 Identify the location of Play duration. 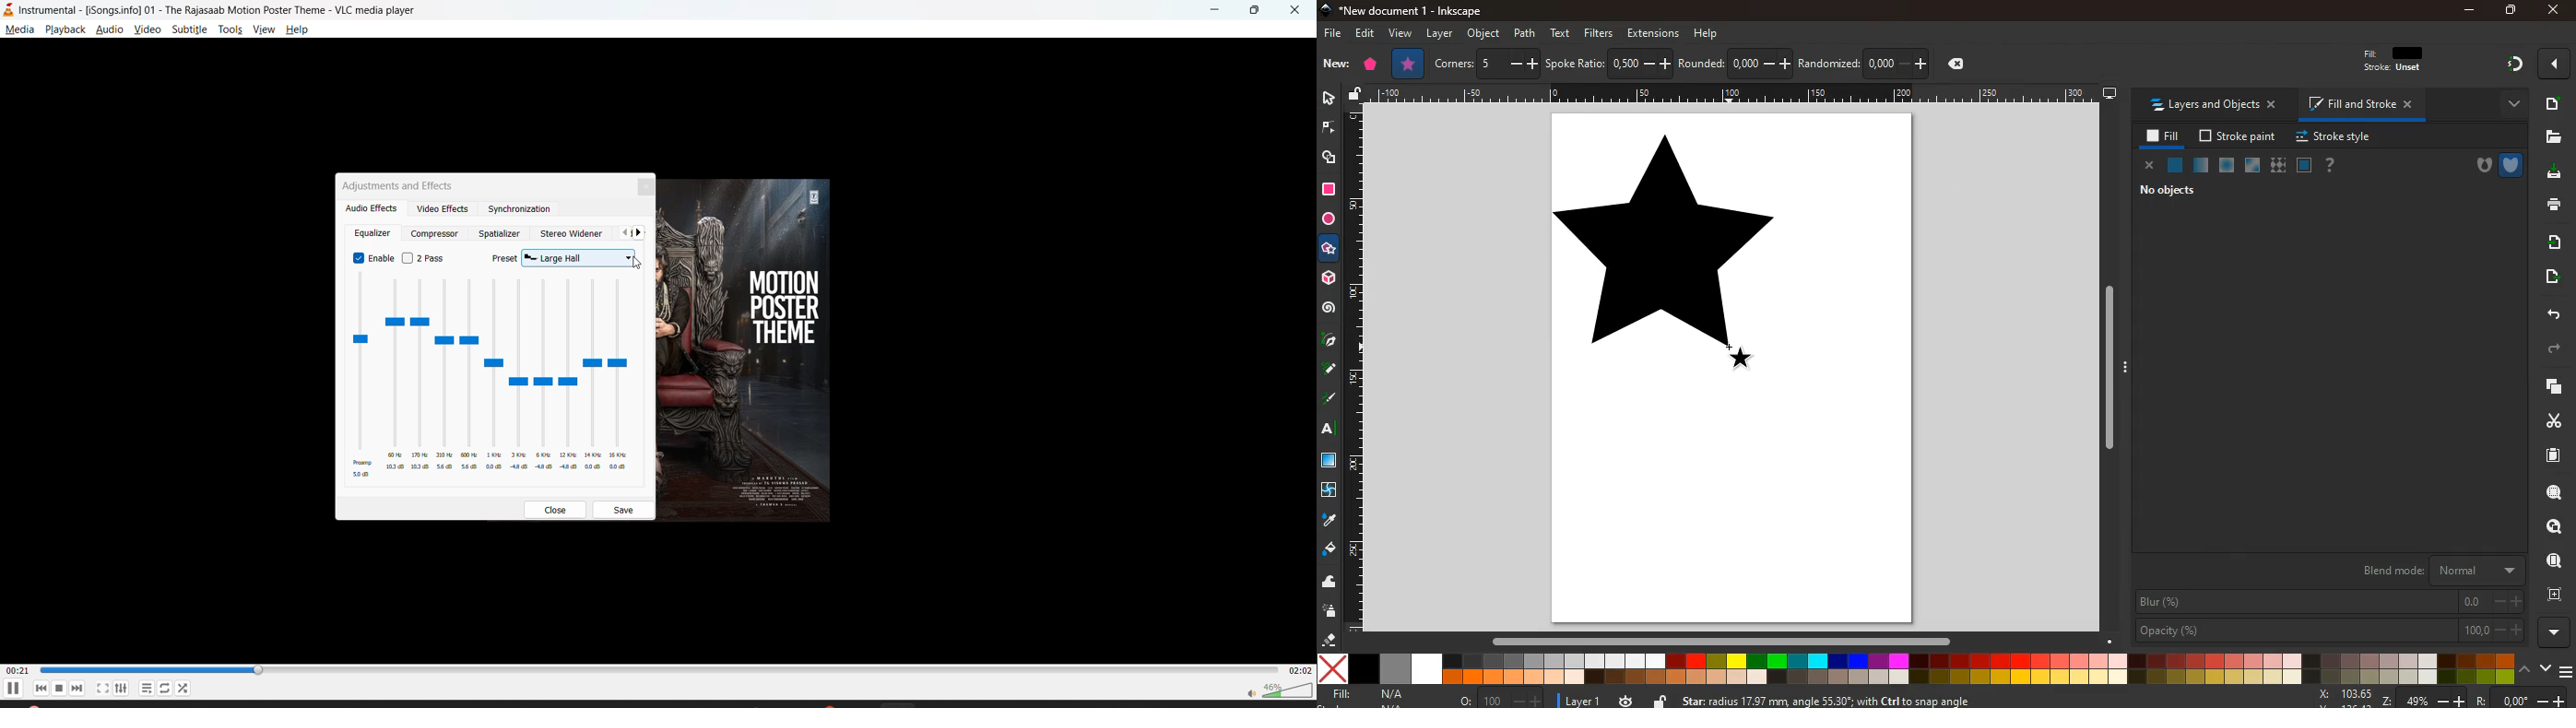
(657, 670).